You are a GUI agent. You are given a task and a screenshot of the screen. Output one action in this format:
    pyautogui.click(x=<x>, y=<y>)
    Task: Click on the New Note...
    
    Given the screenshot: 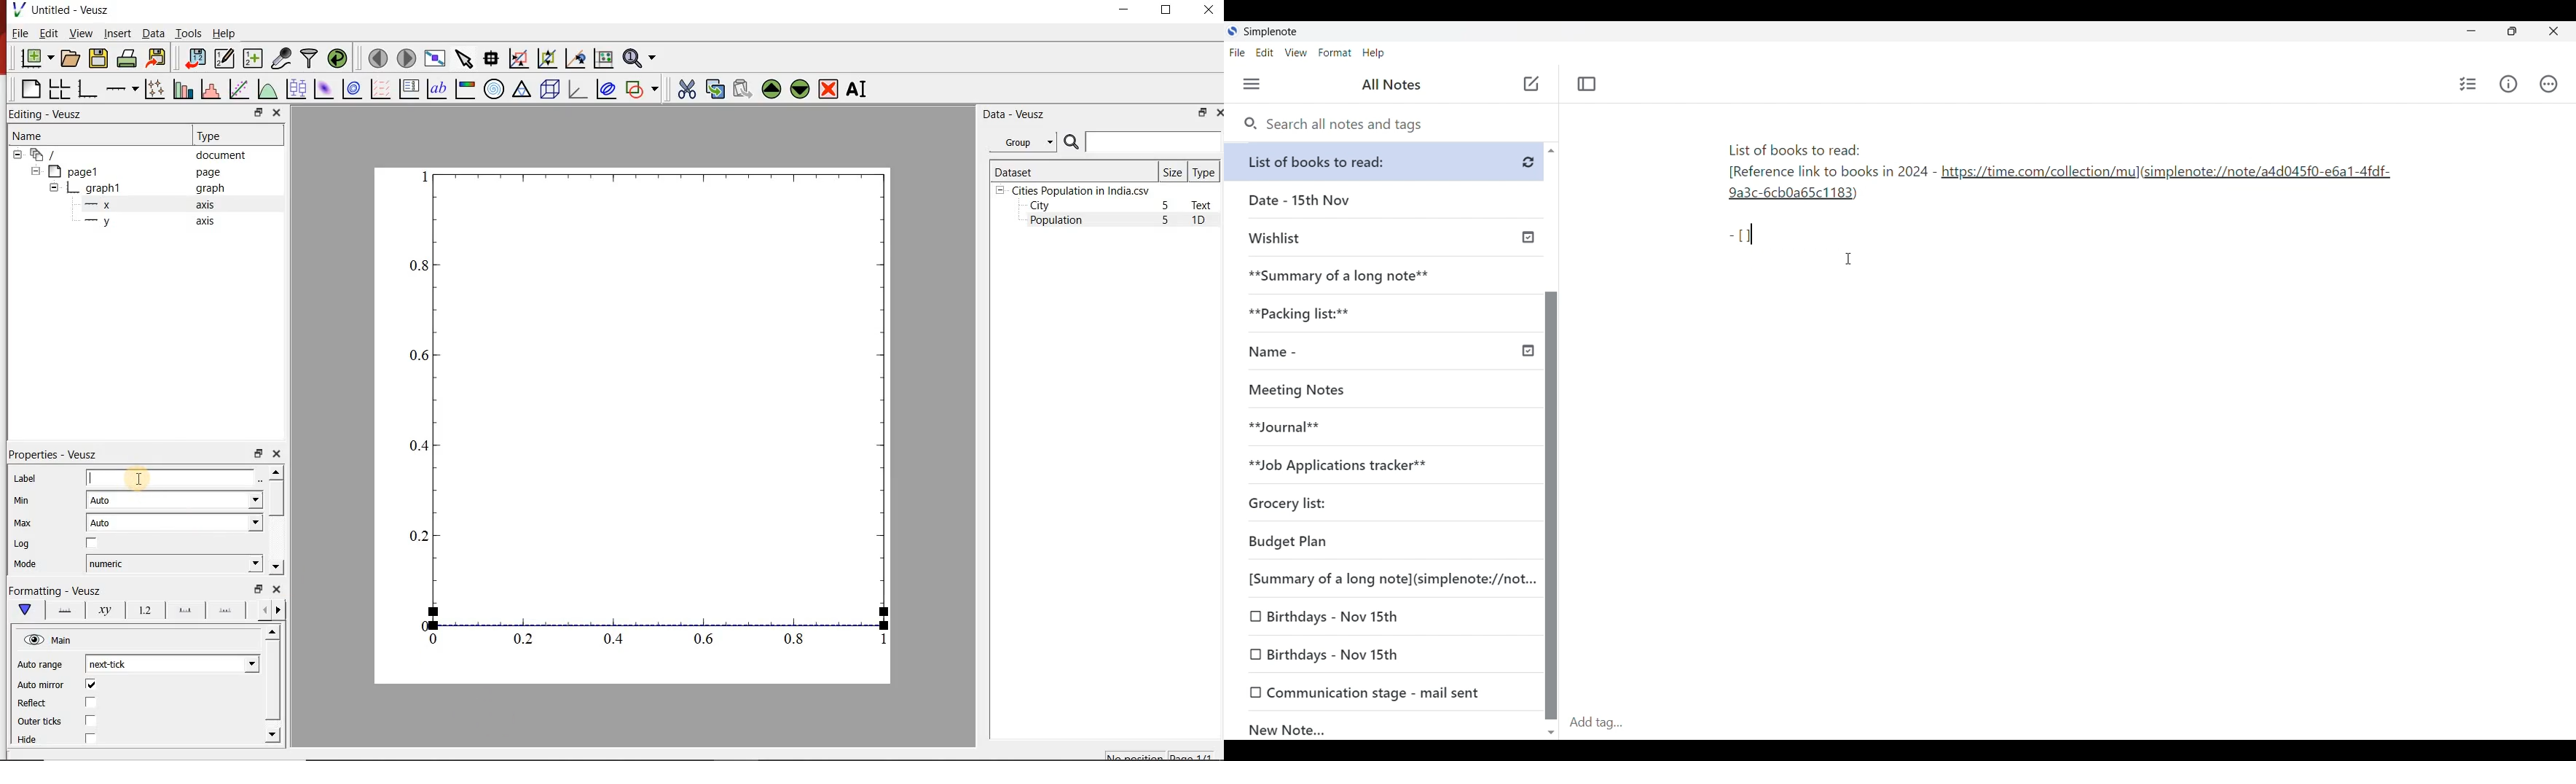 What is the action you would take?
    pyautogui.click(x=1386, y=726)
    